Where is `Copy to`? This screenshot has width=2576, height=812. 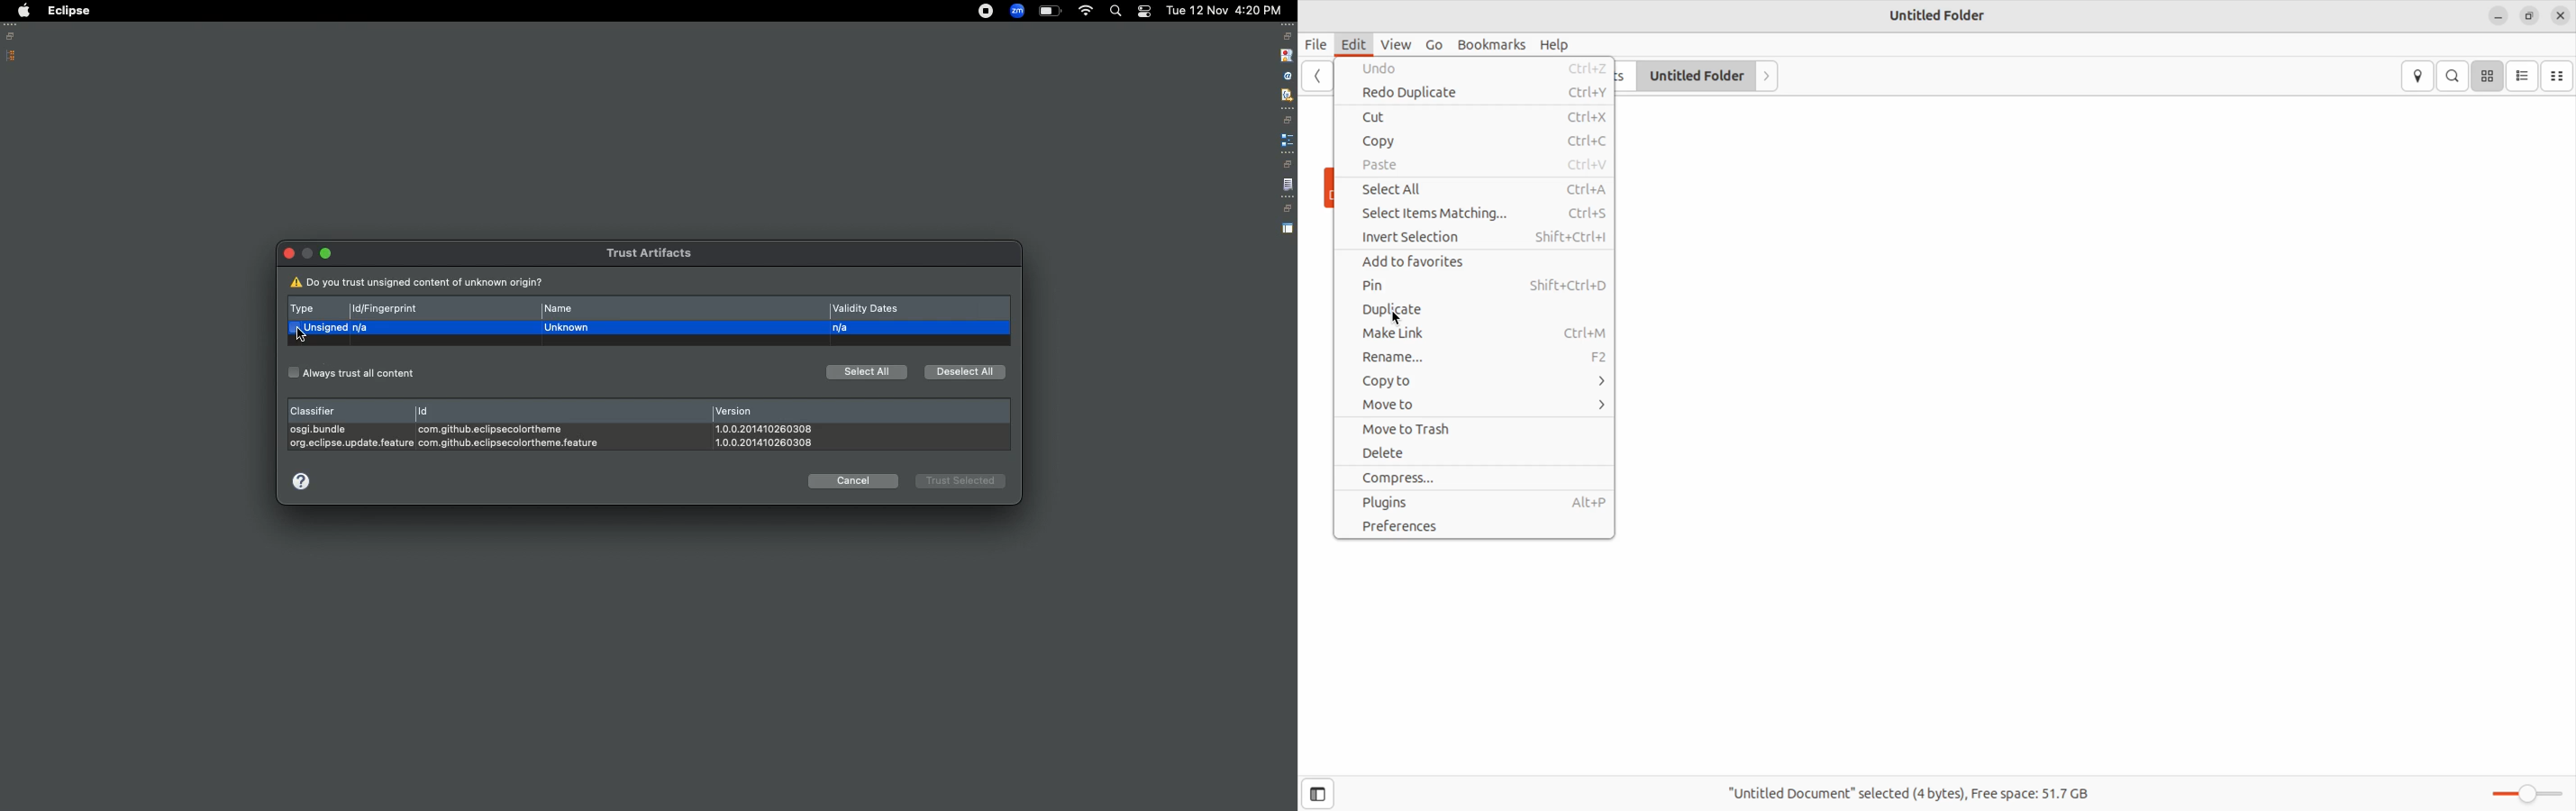 Copy to is located at coordinates (1474, 381).